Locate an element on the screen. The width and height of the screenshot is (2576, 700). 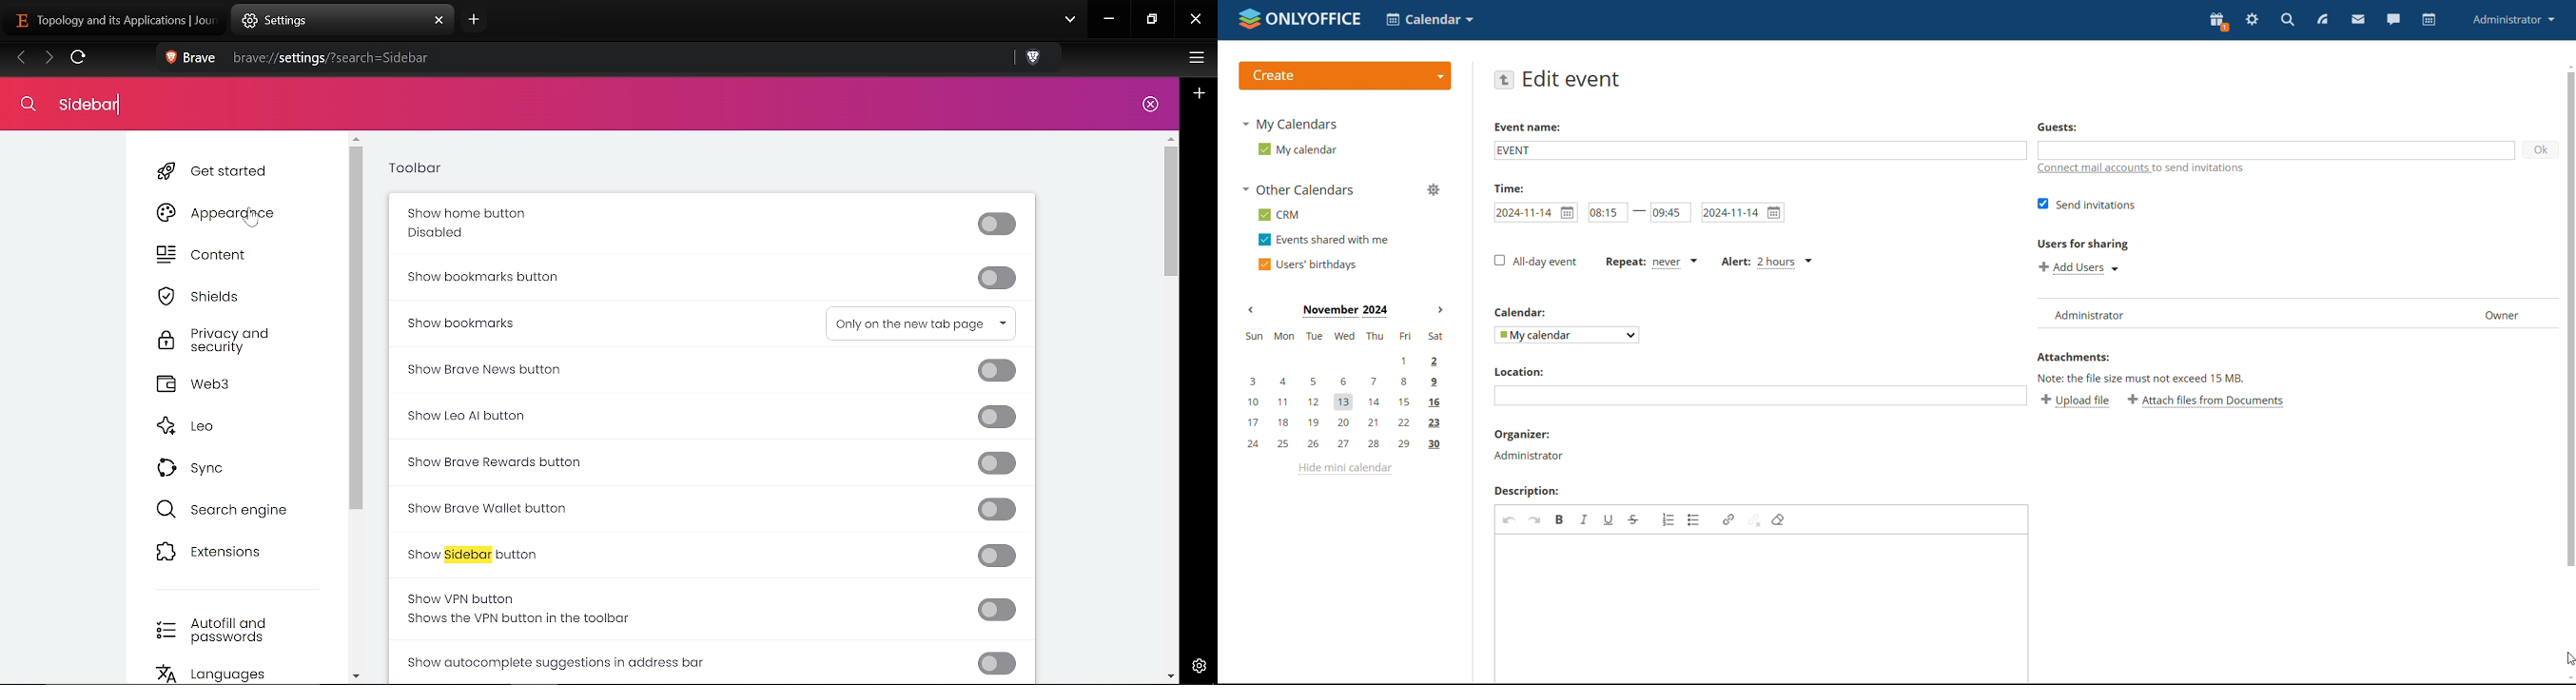
mini calendar is located at coordinates (1343, 392).